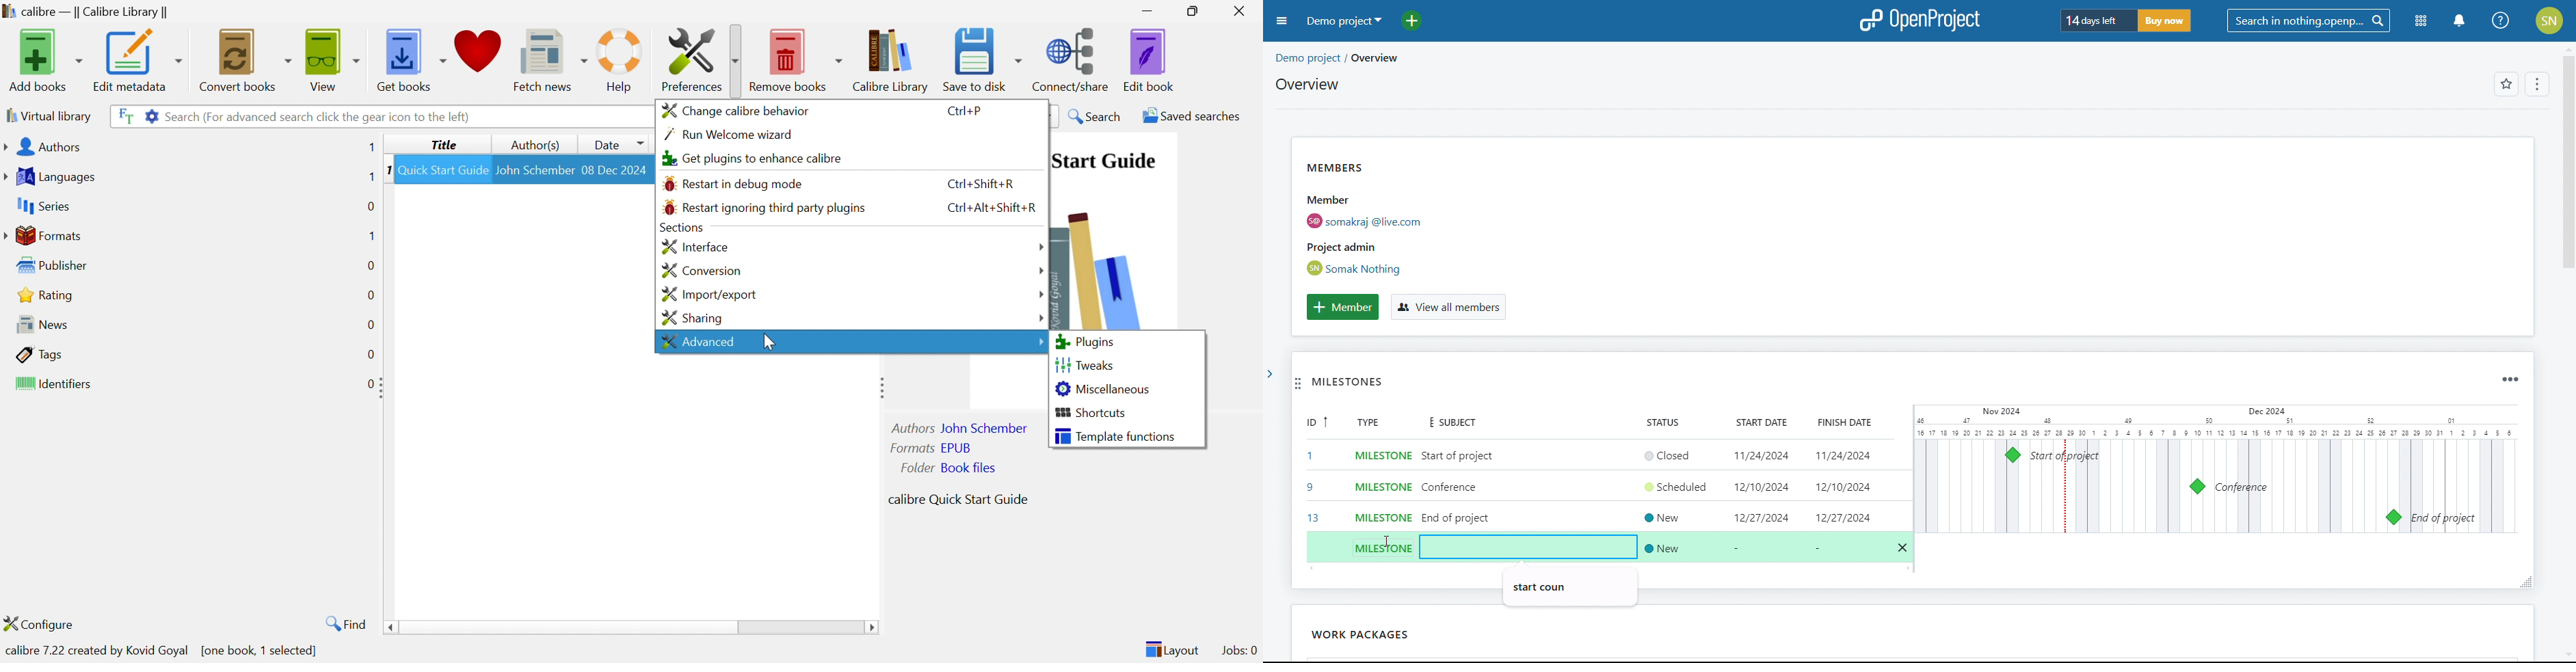 The width and height of the screenshot is (2576, 672). Describe the element at coordinates (370, 264) in the screenshot. I see `0` at that location.